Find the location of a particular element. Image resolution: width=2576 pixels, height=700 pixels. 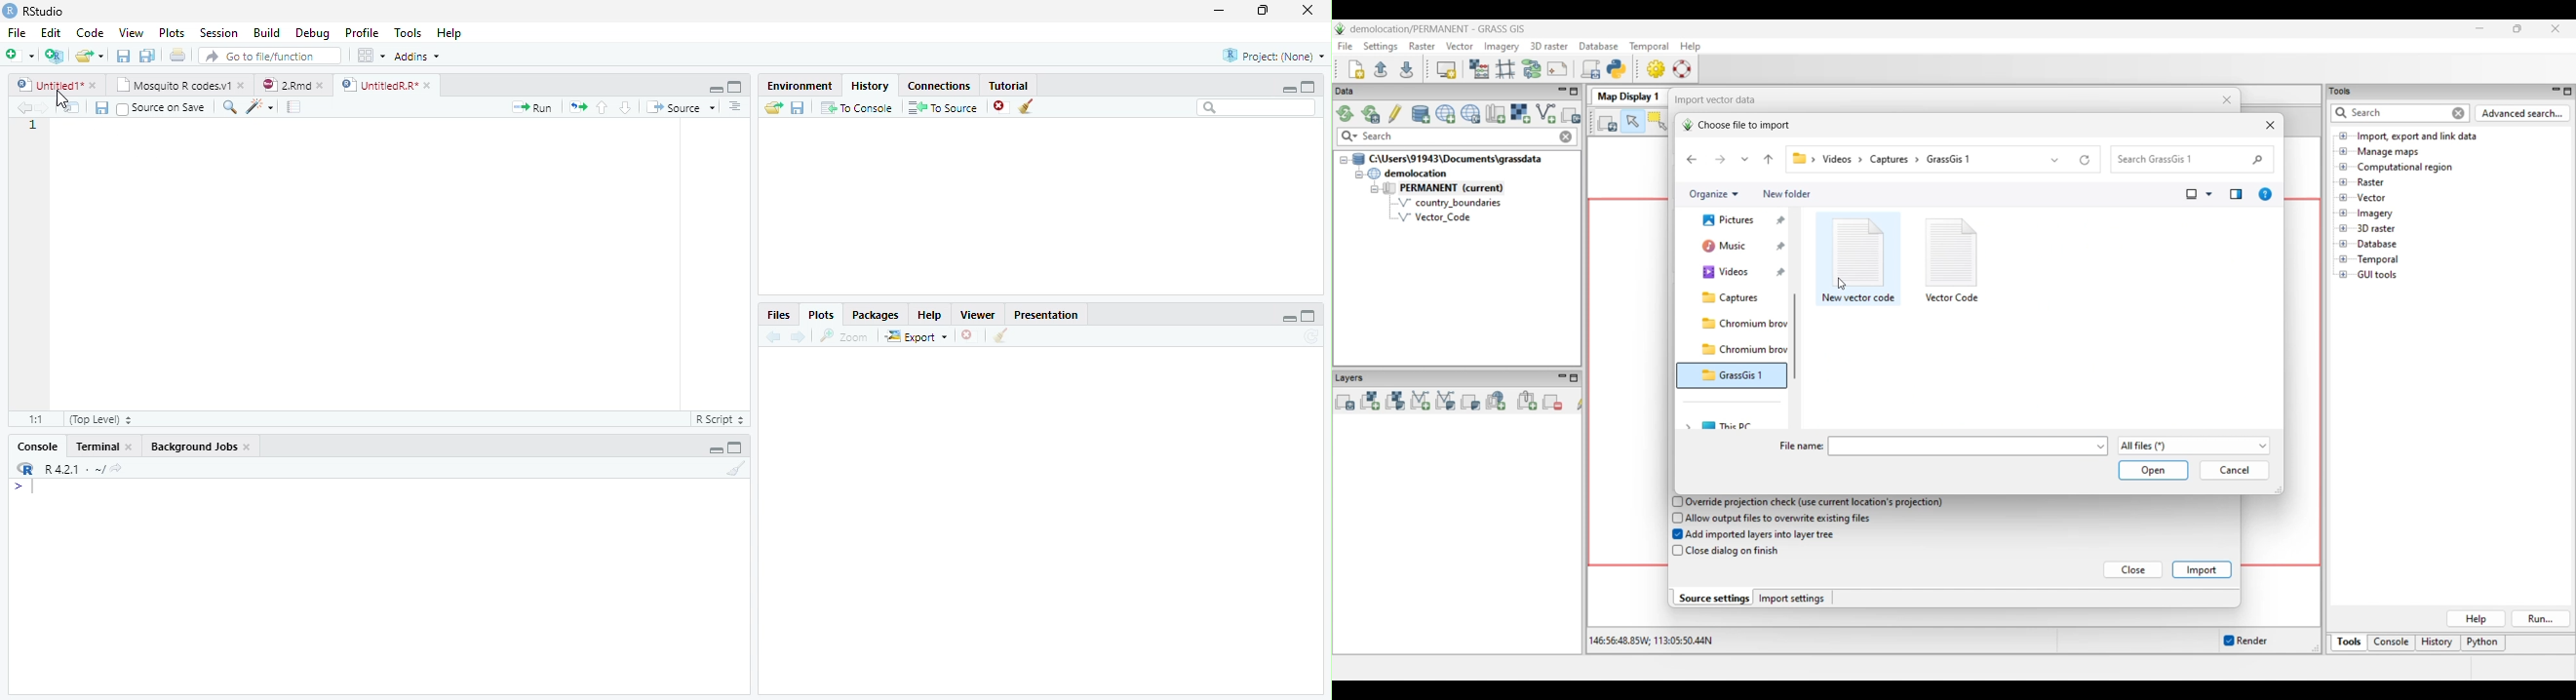

1:1 is located at coordinates (35, 419).